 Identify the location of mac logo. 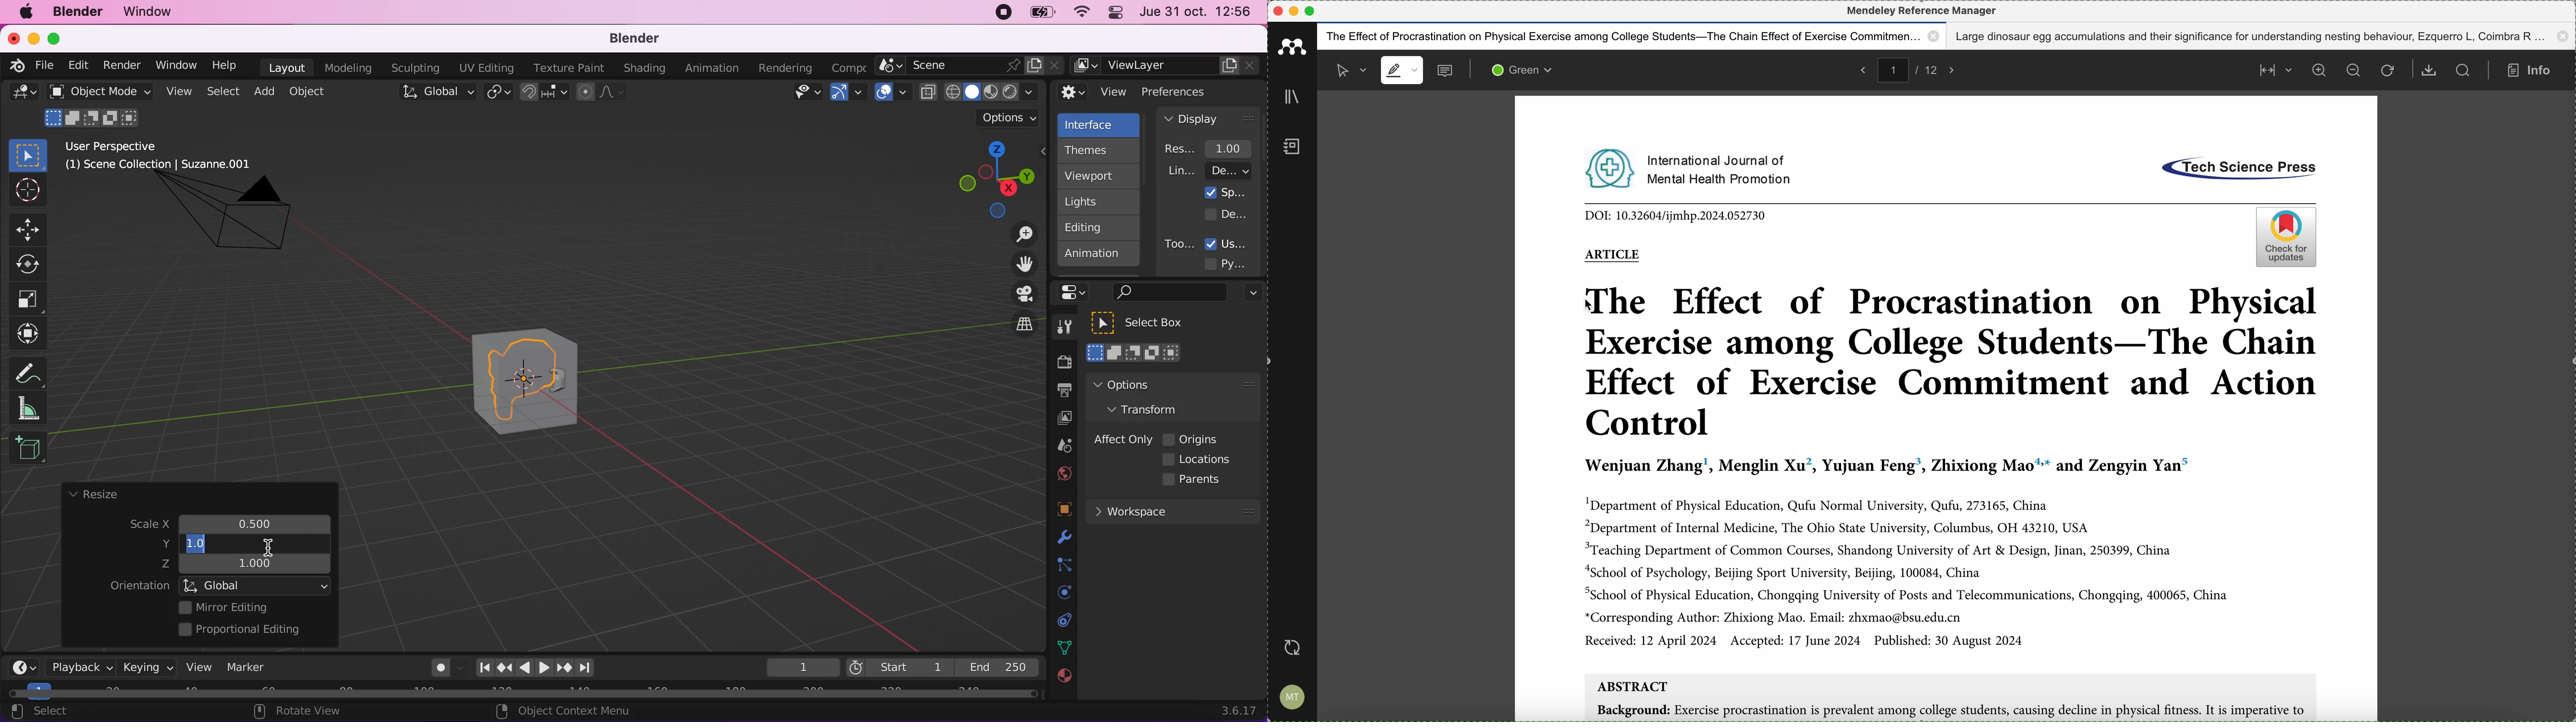
(25, 13).